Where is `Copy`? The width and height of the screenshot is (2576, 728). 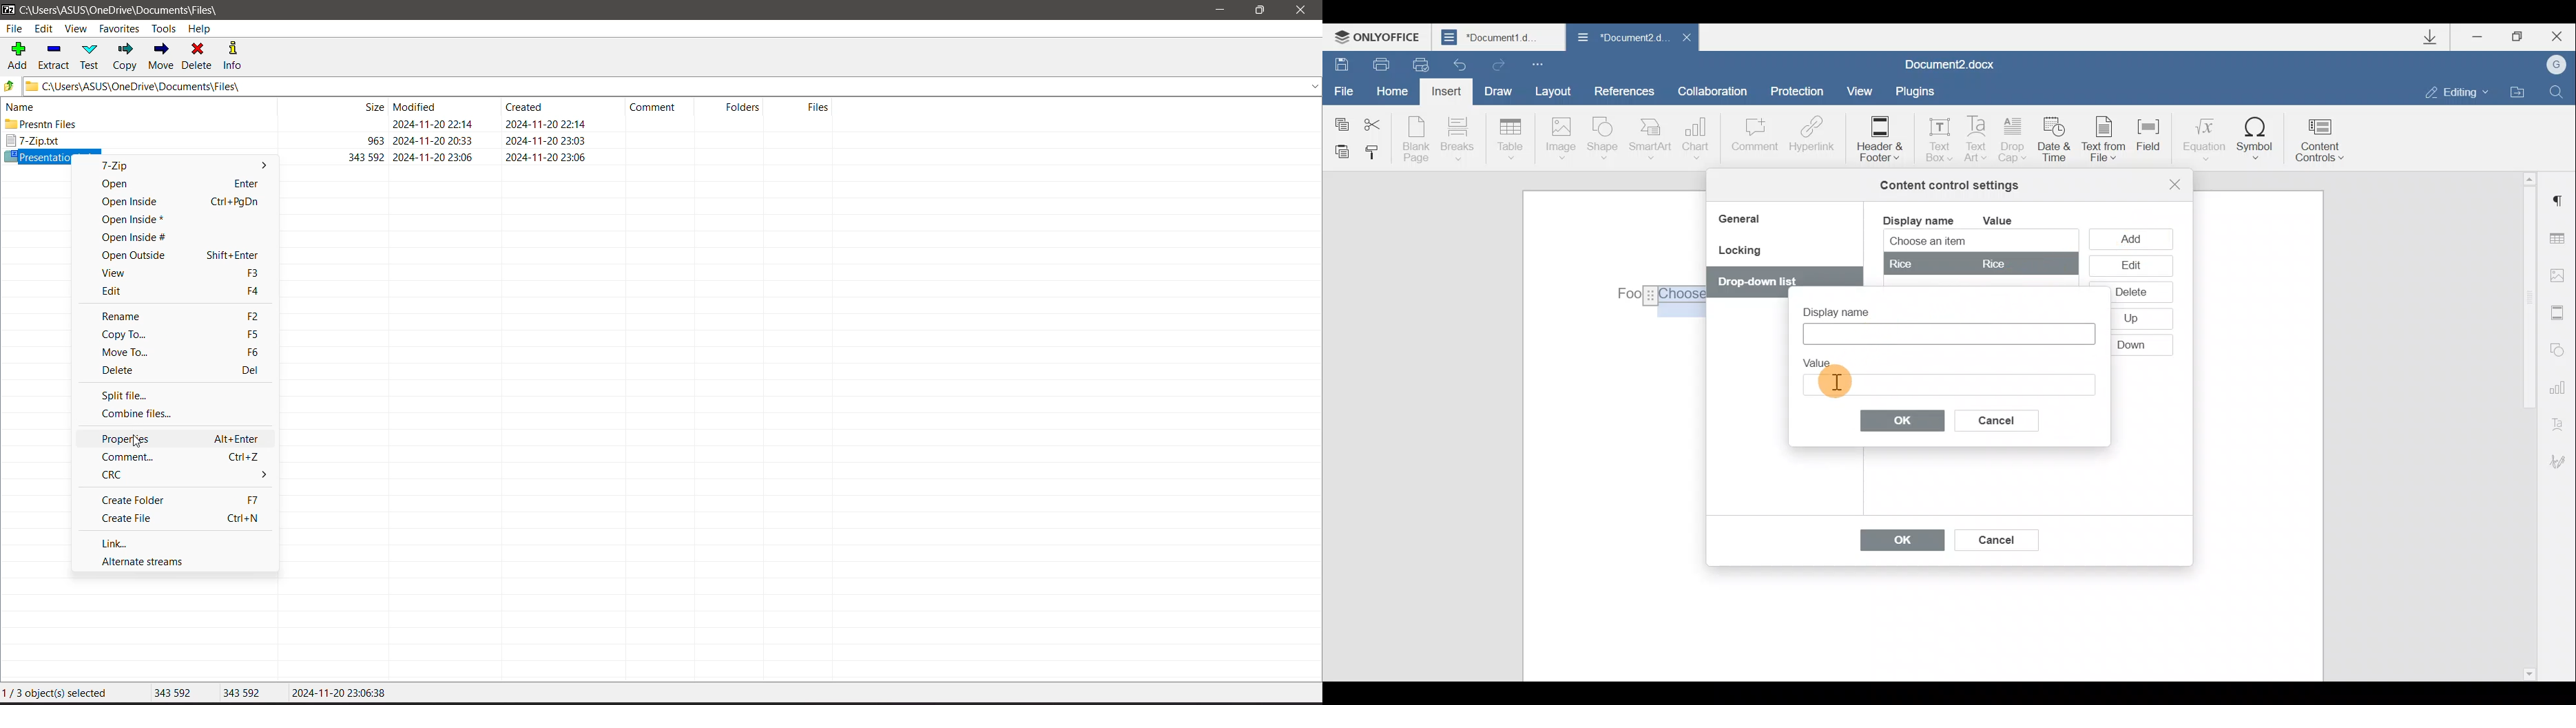
Copy is located at coordinates (126, 56).